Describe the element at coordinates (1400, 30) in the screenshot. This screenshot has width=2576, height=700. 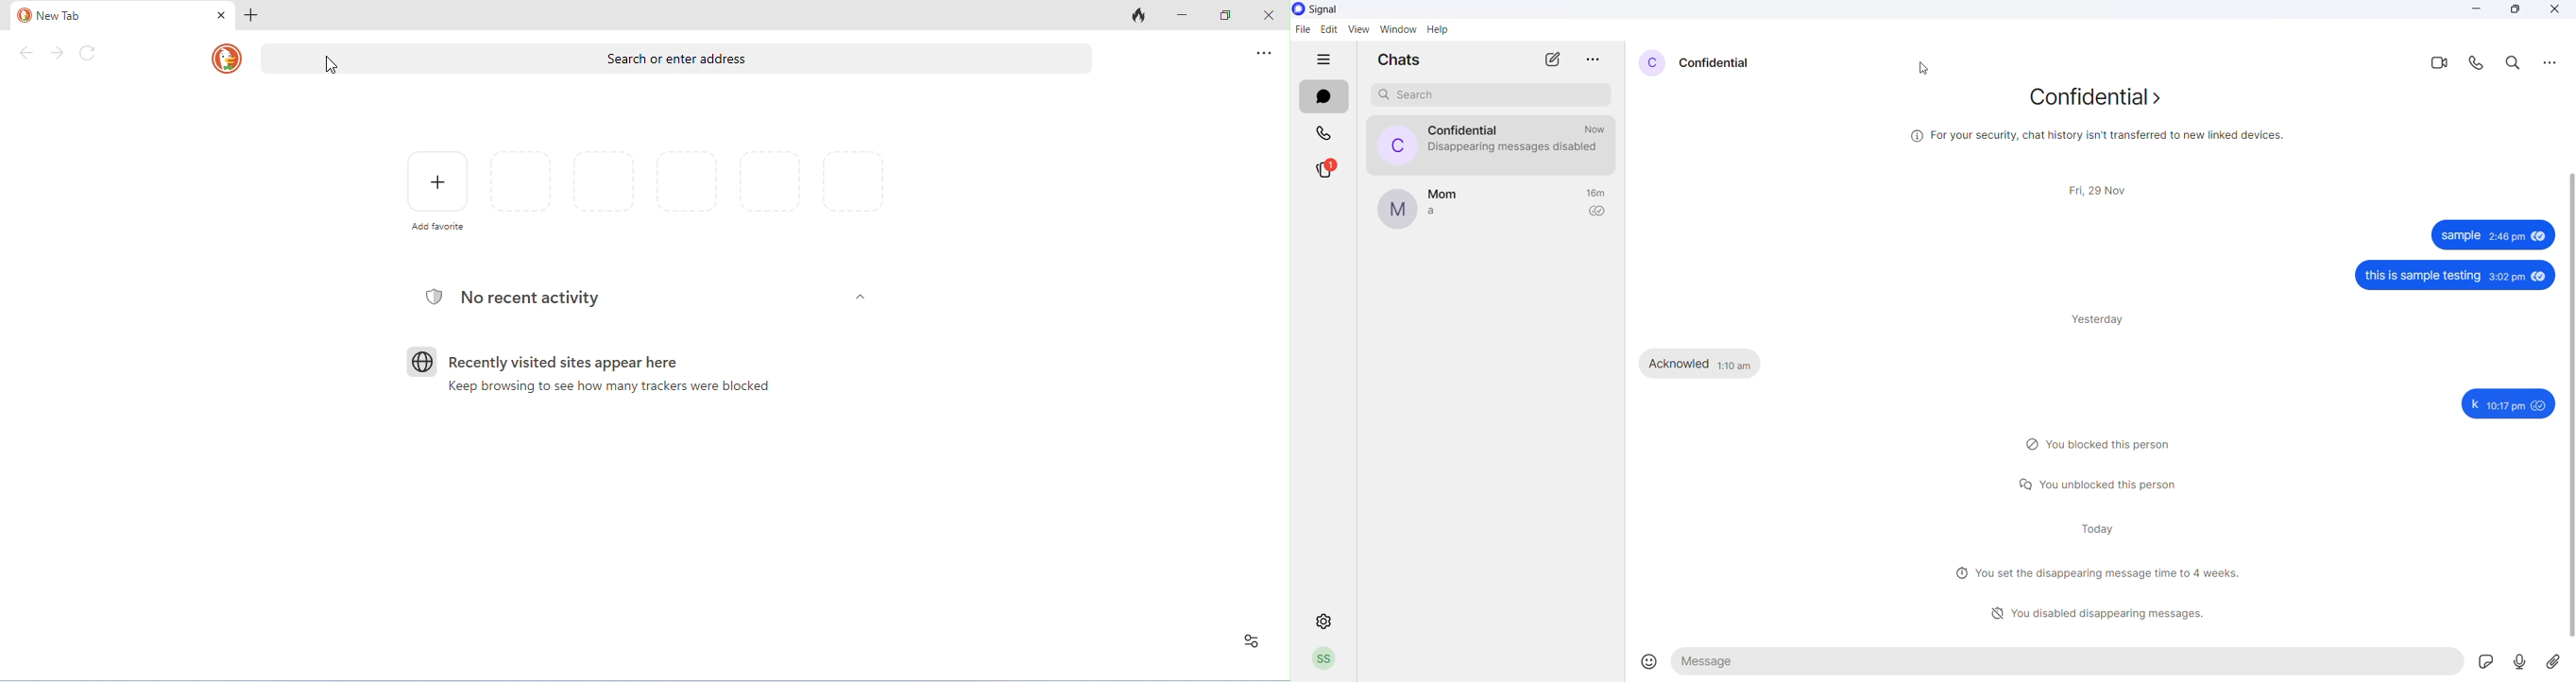
I see `window` at that location.